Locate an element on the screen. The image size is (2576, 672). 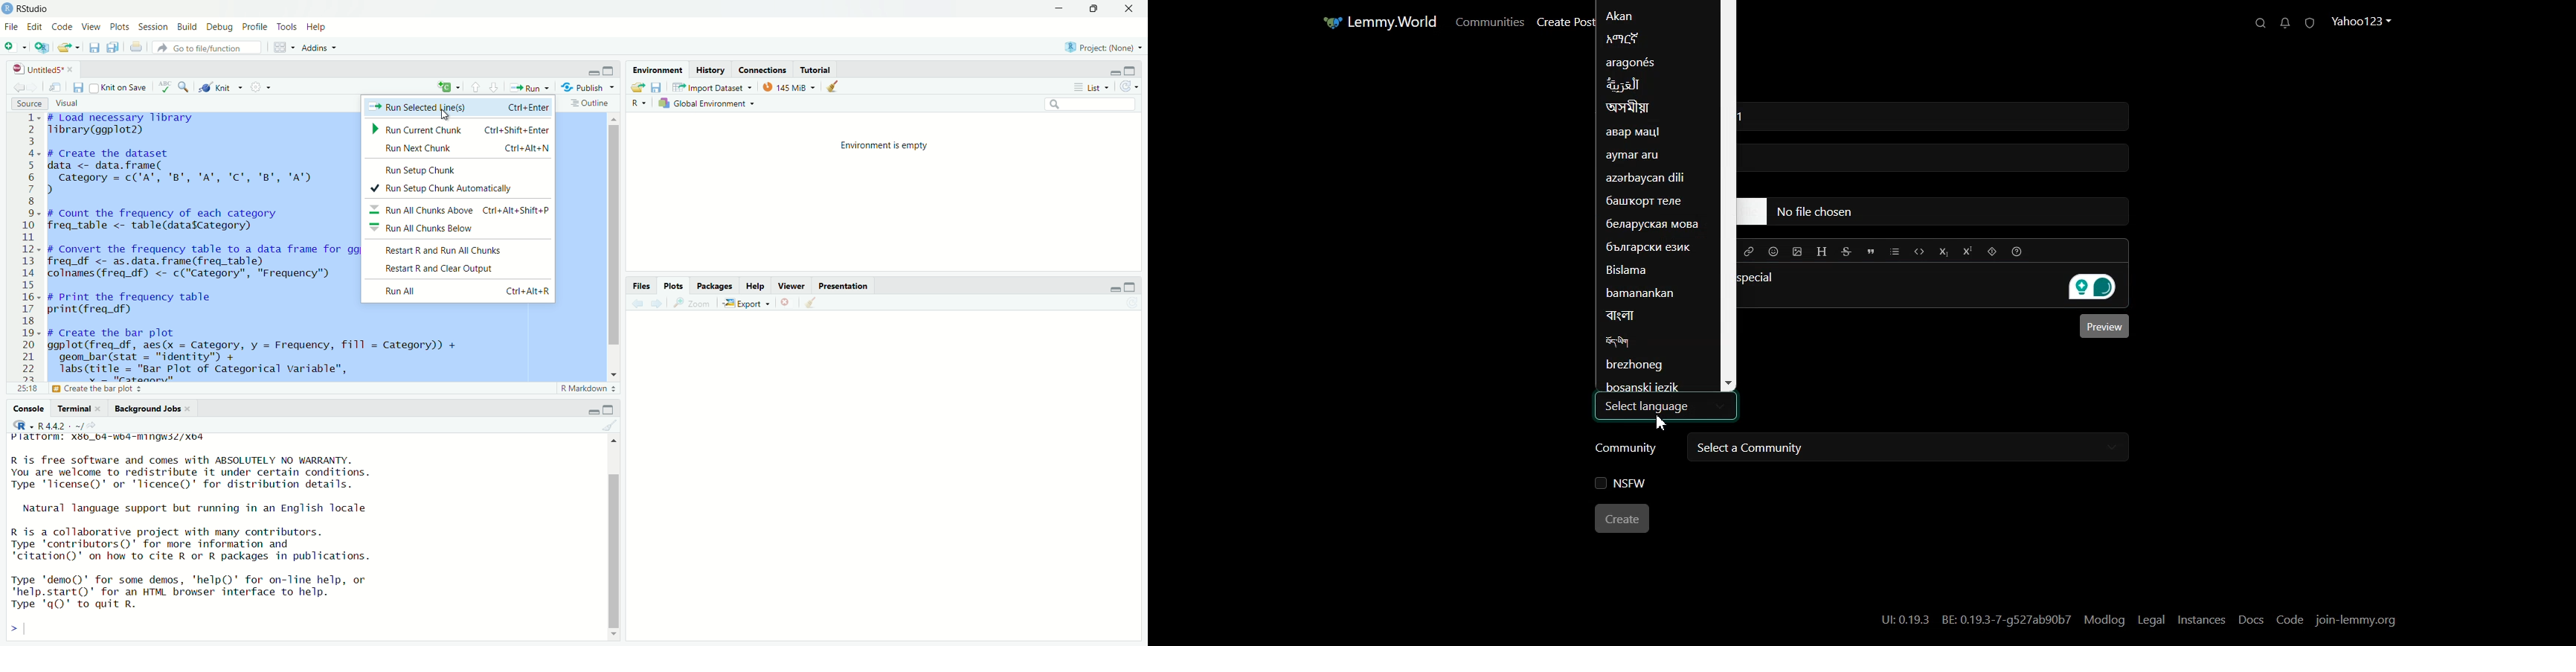
typing field is located at coordinates (1934, 211).